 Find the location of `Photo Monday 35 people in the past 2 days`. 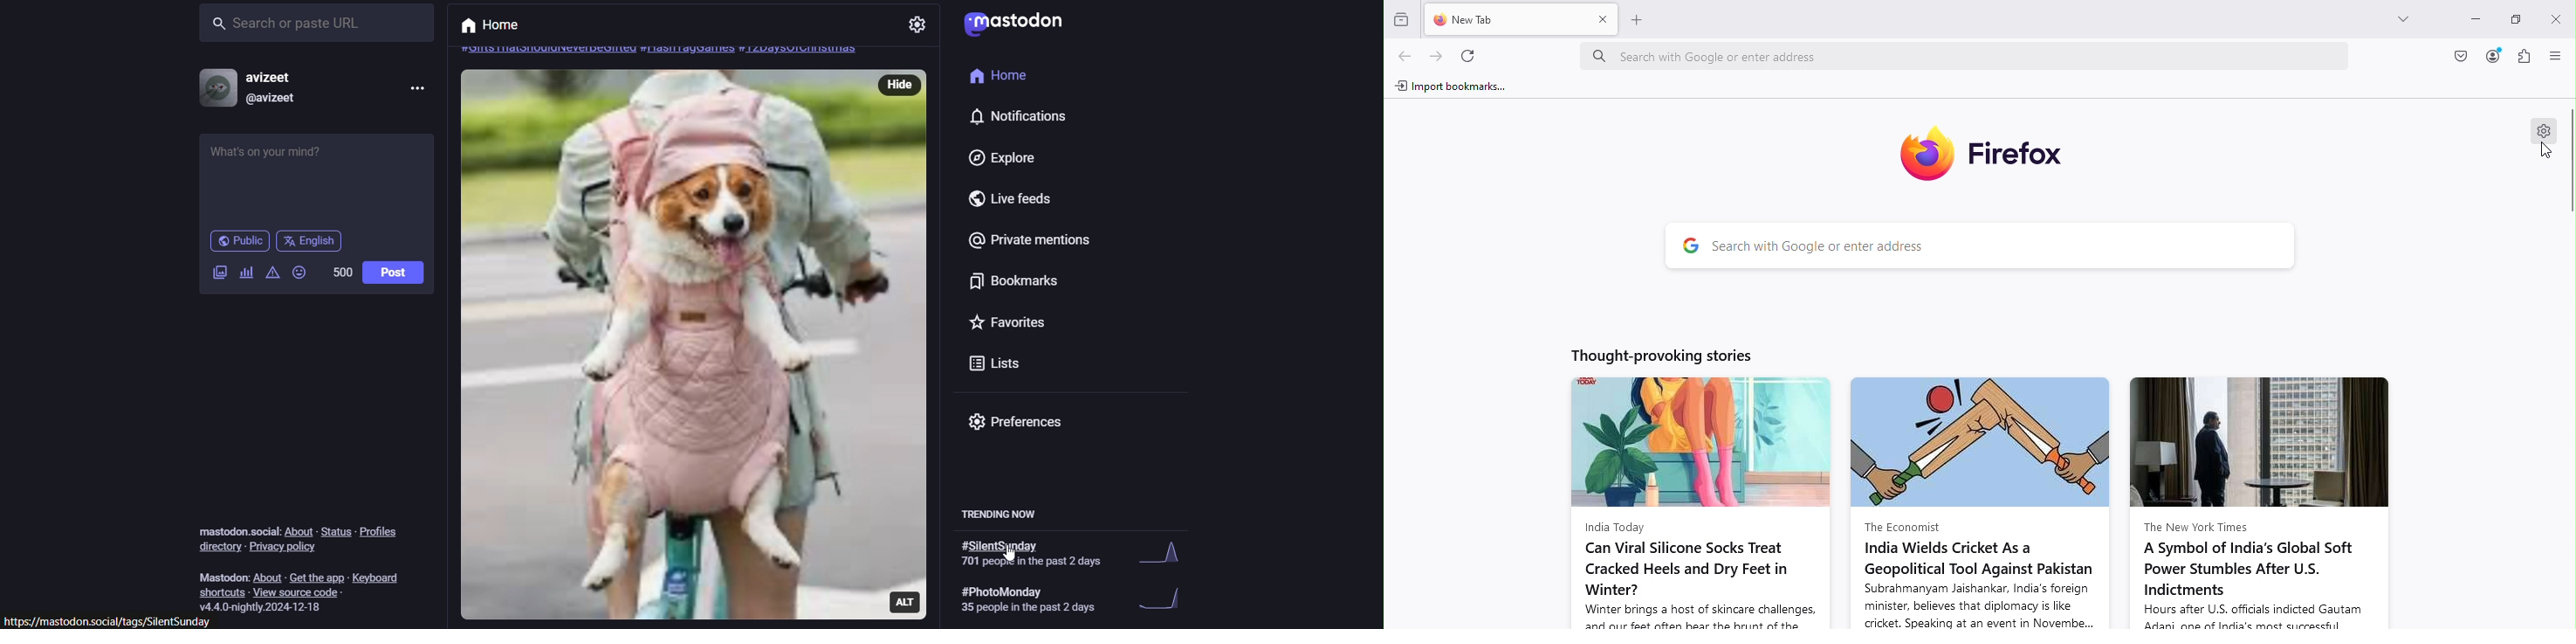

Photo Monday 35 people in the past 2 days is located at coordinates (1071, 600).